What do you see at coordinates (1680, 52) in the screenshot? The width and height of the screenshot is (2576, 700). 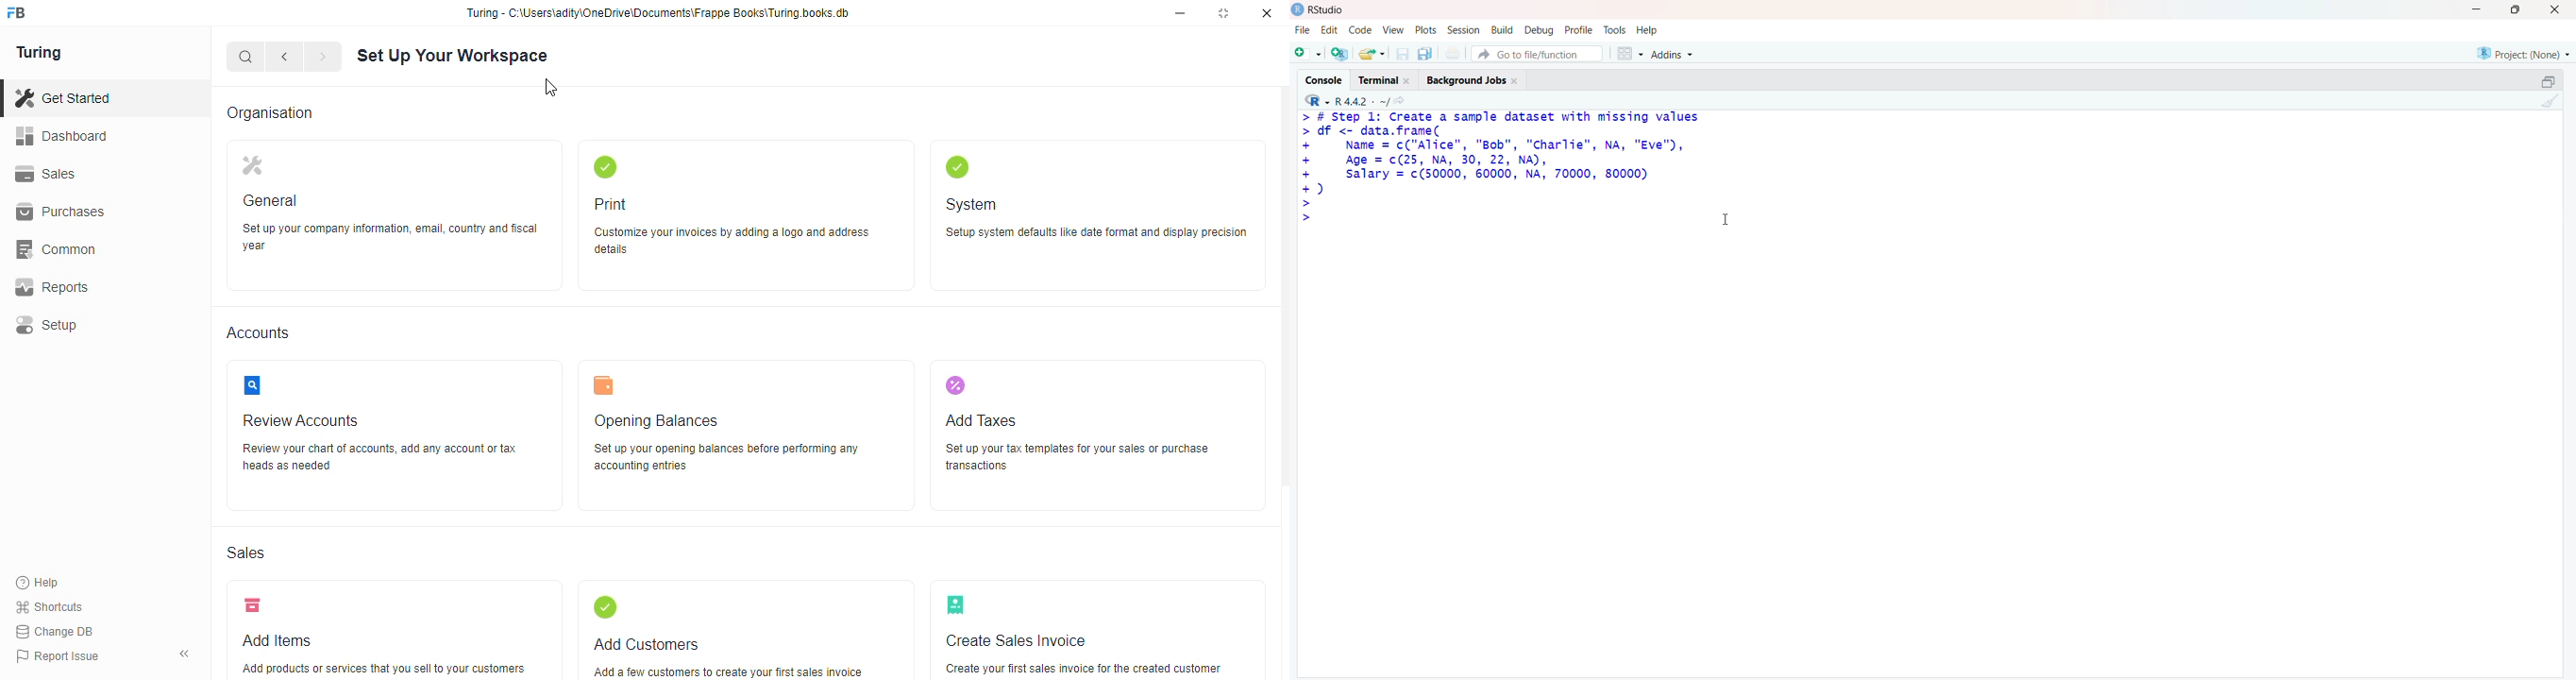 I see `Addins` at bounding box center [1680, 52].